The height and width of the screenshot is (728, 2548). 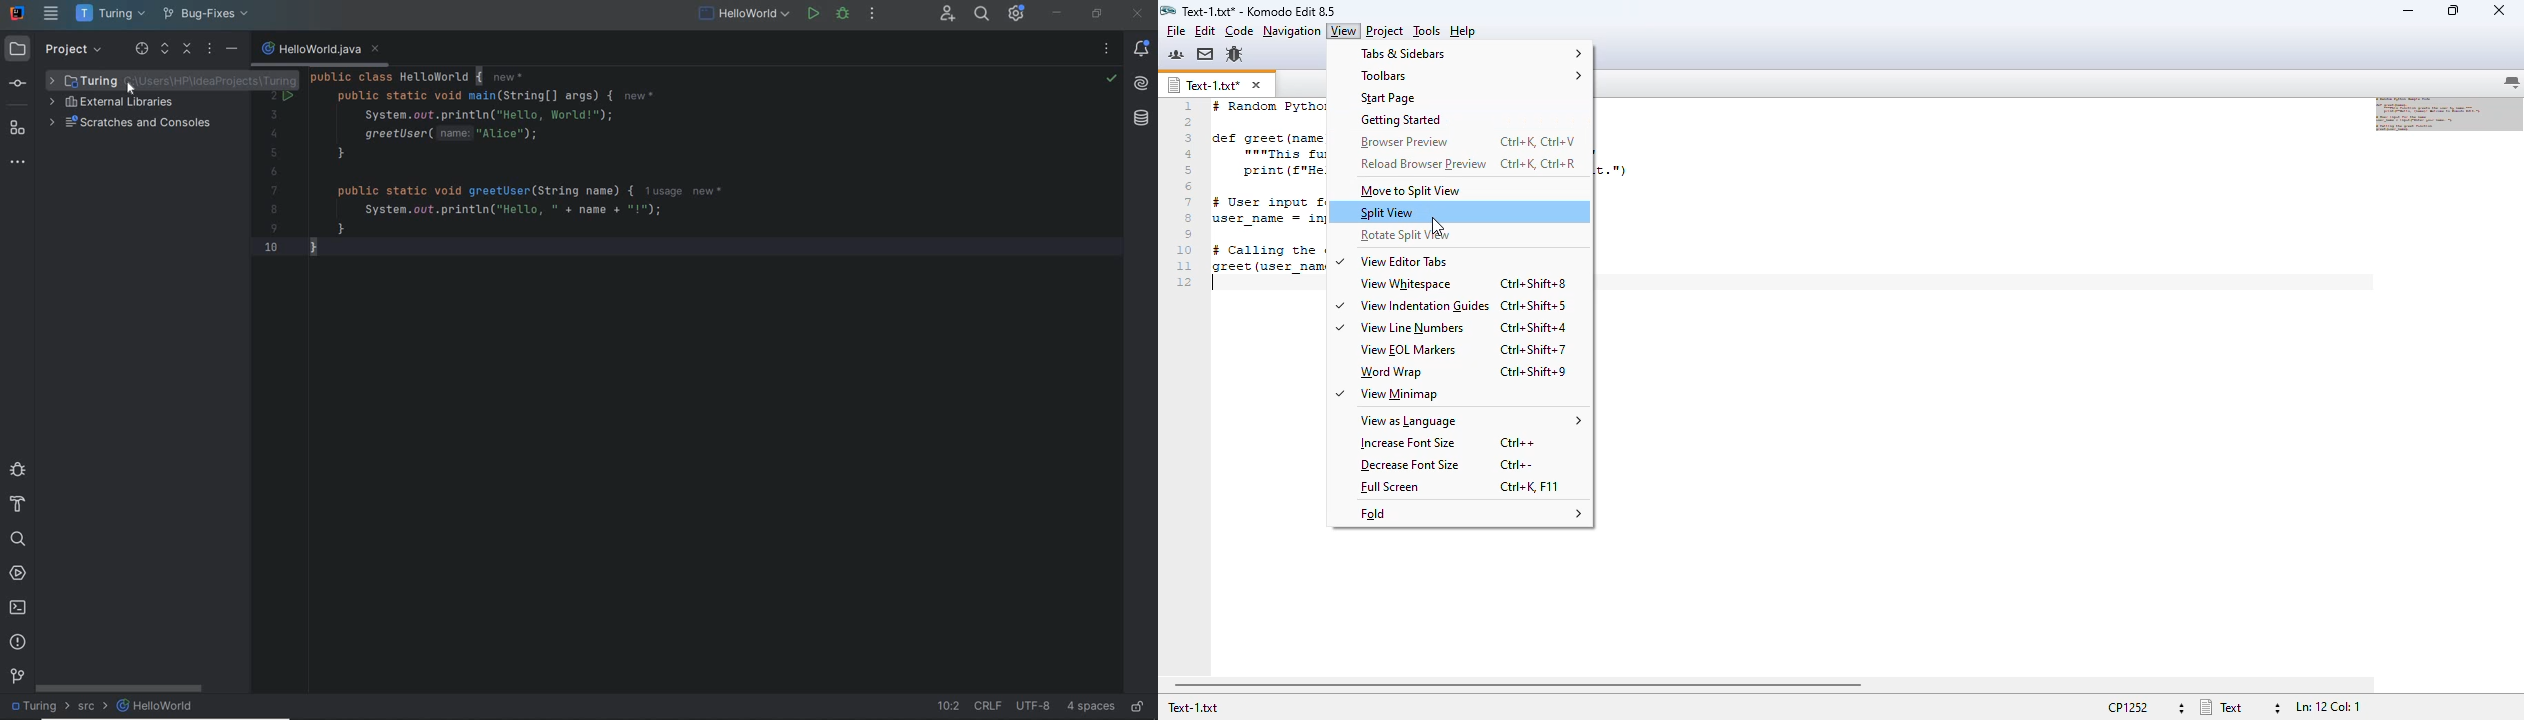 I want to click on browser preview, so click(x=1408, y=142).